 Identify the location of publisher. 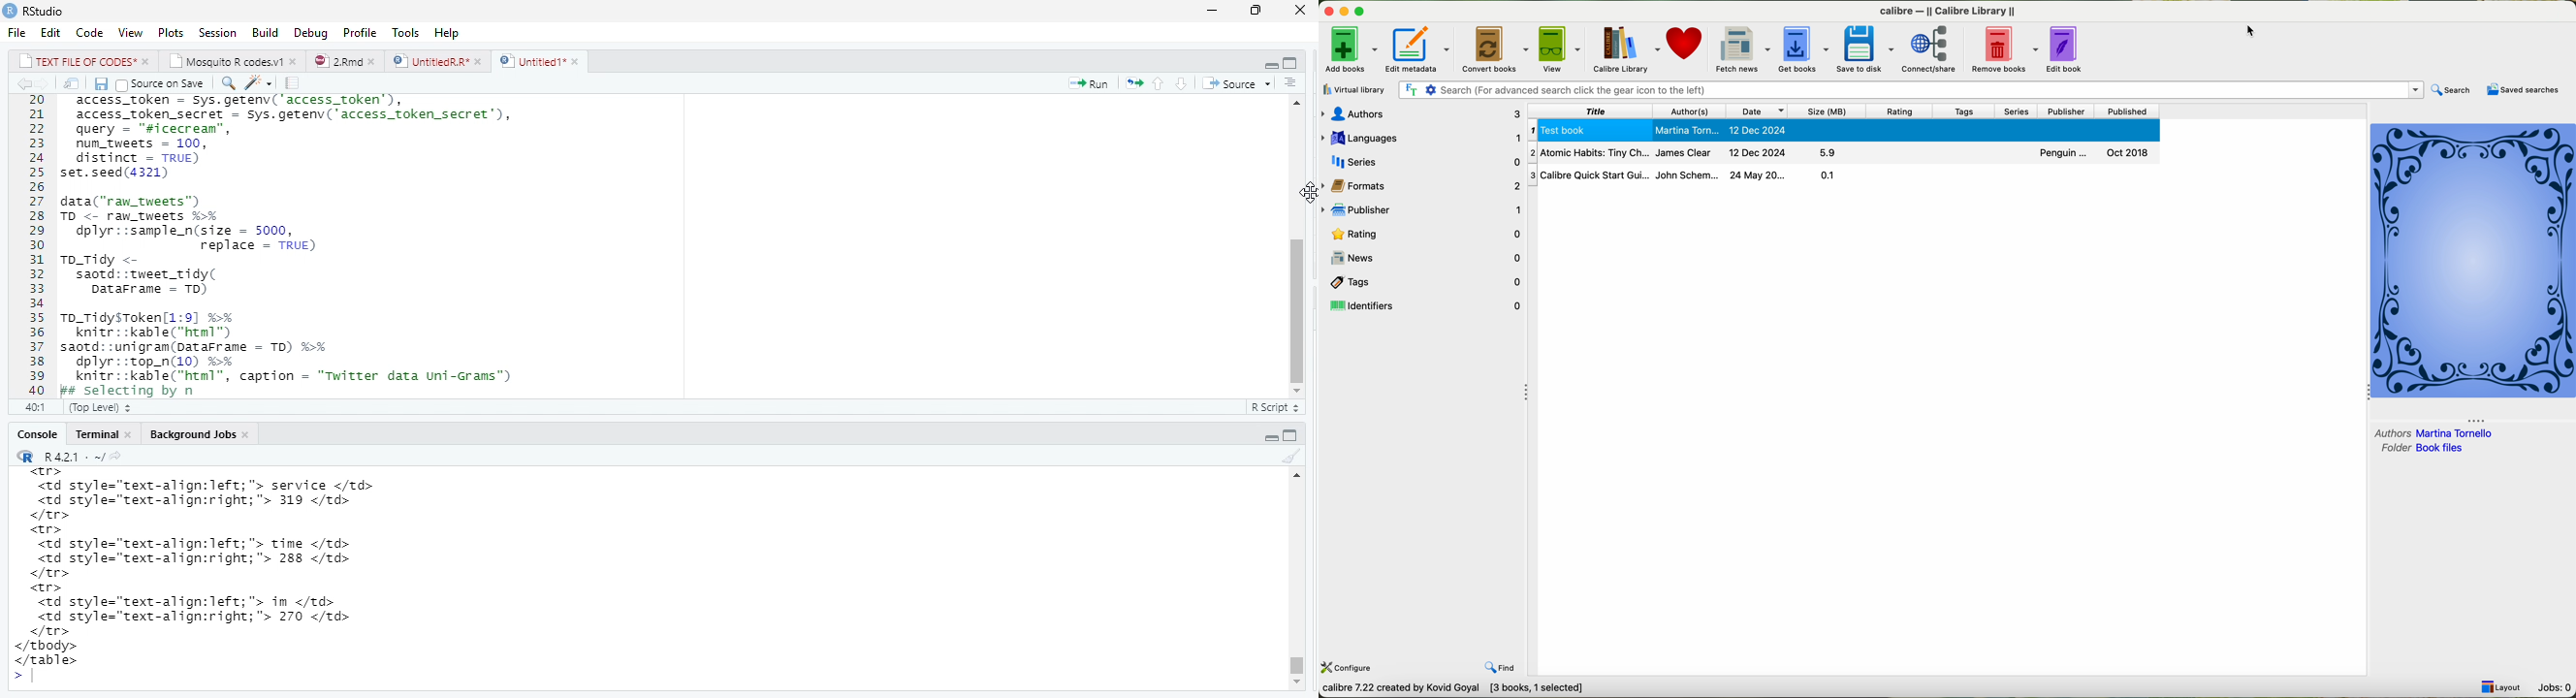
(2069, 111).